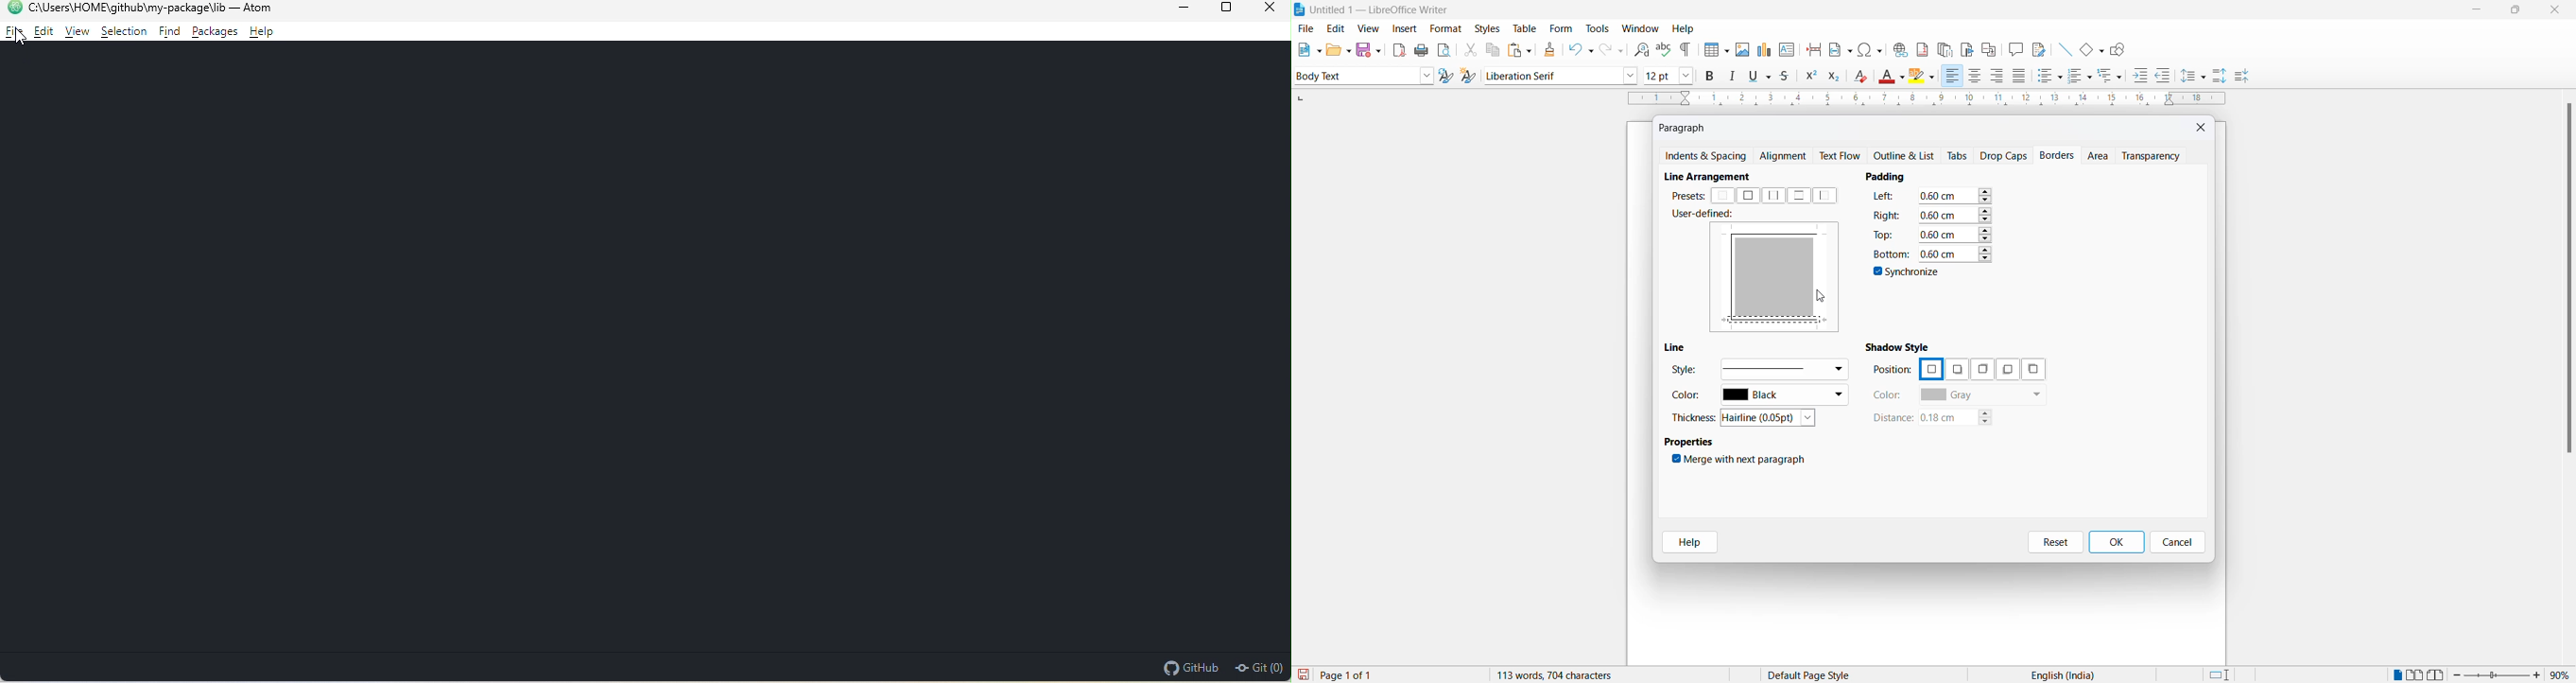 This screenshot has width=2576, height=700. I want to click on properties options, so click(1690, 443).